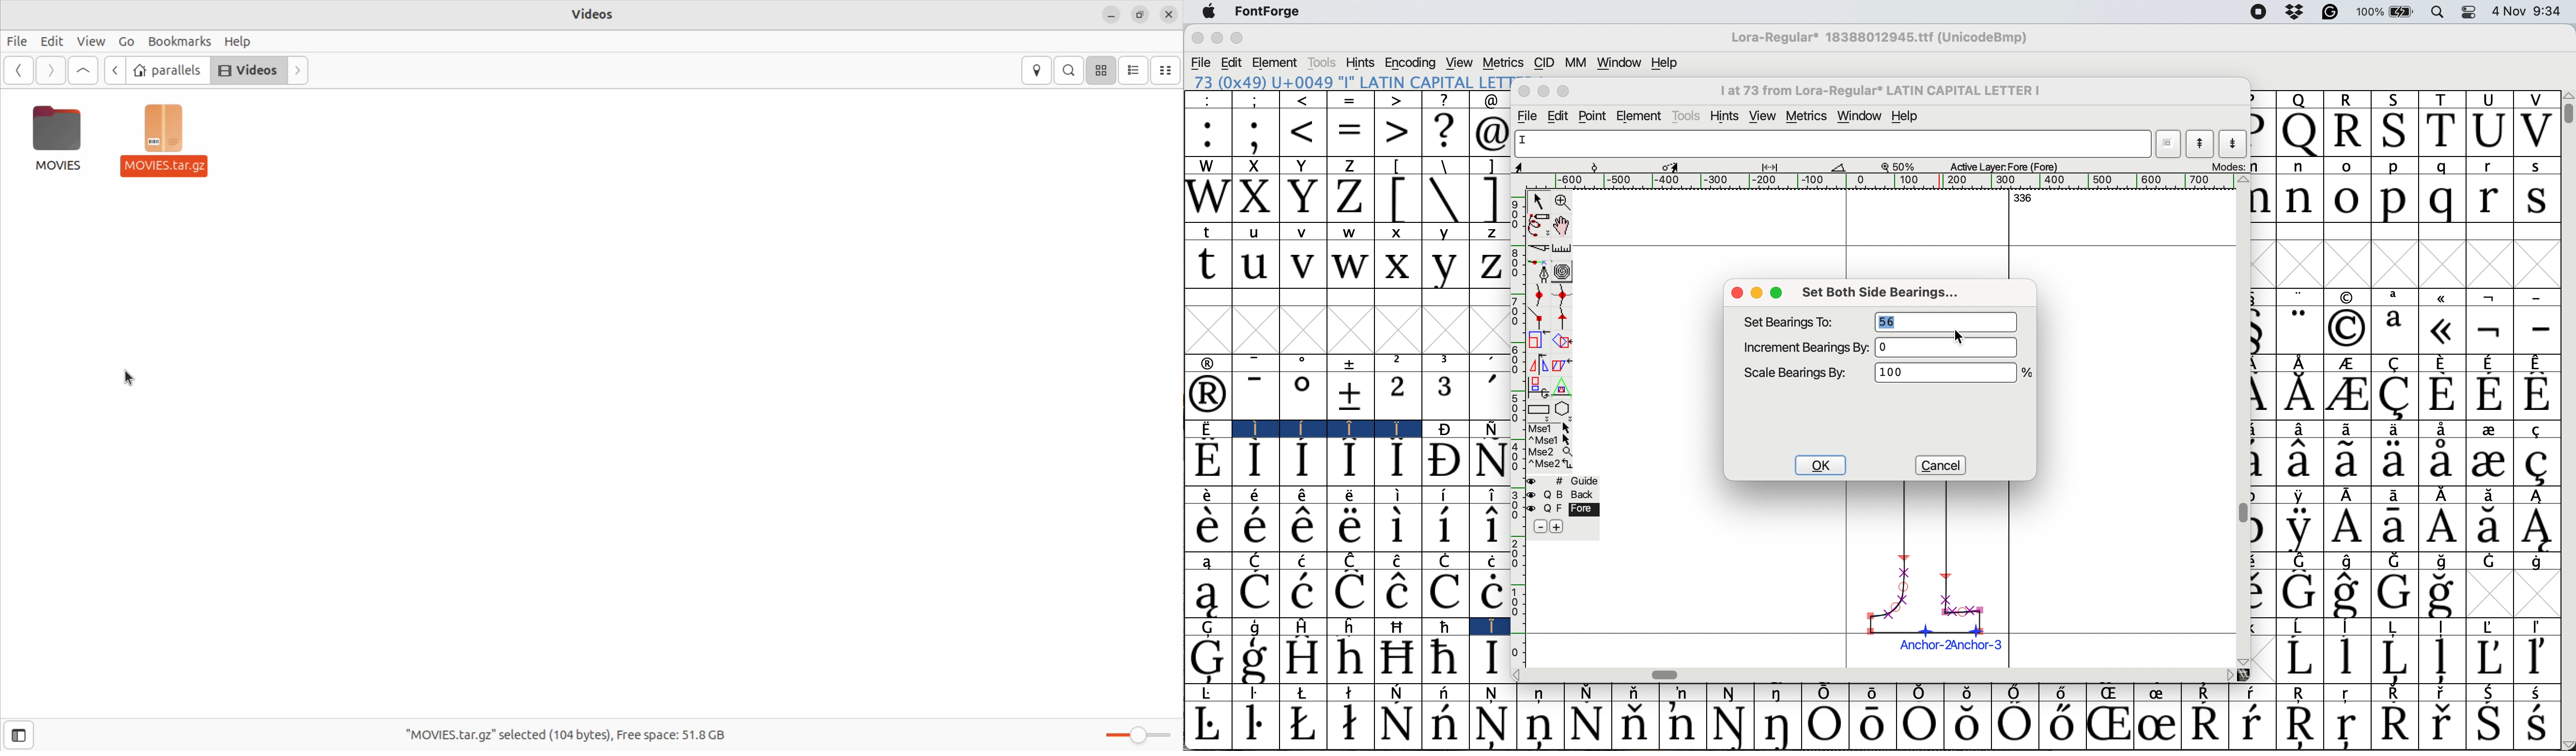  What do you see at coordinates (2396, 396) in the screenshot?
I see `Symbol` at bounding box center [2396, 396].